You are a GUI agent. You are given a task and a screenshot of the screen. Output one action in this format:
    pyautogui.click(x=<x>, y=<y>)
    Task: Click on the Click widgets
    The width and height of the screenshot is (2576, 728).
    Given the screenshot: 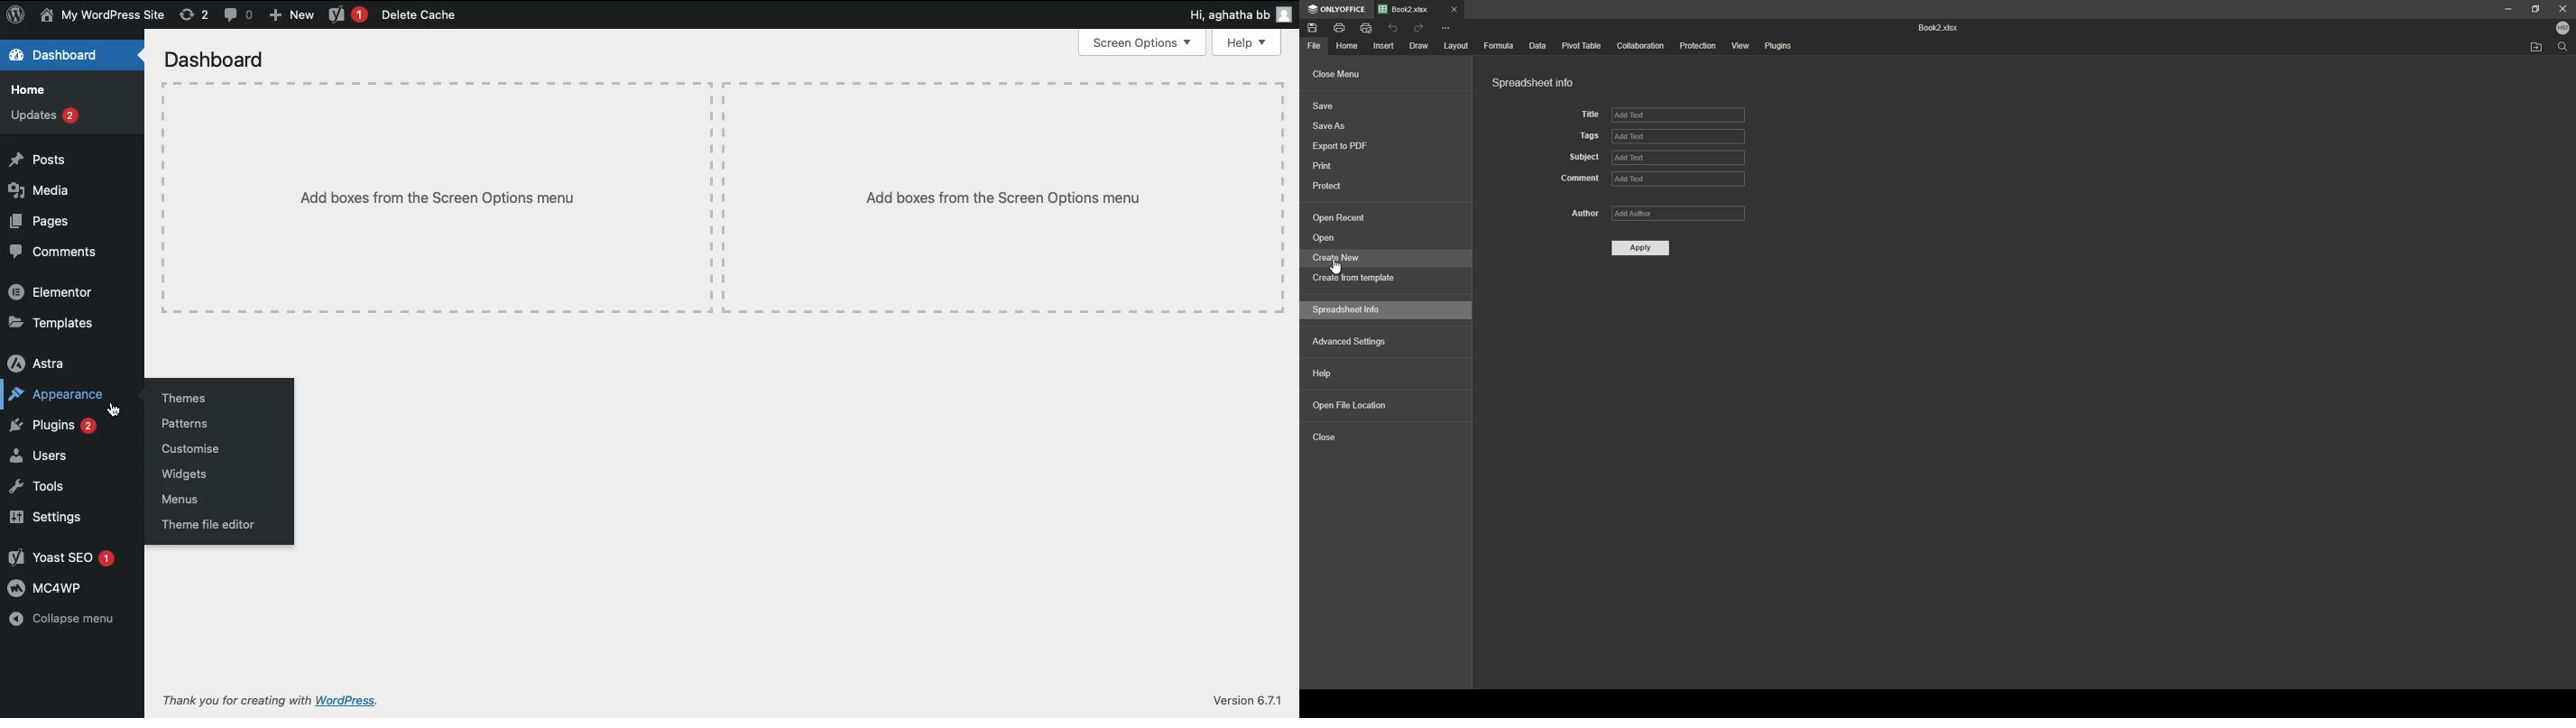 What is the action you would take?
    pyautogui.click(x=199, y=475)
    